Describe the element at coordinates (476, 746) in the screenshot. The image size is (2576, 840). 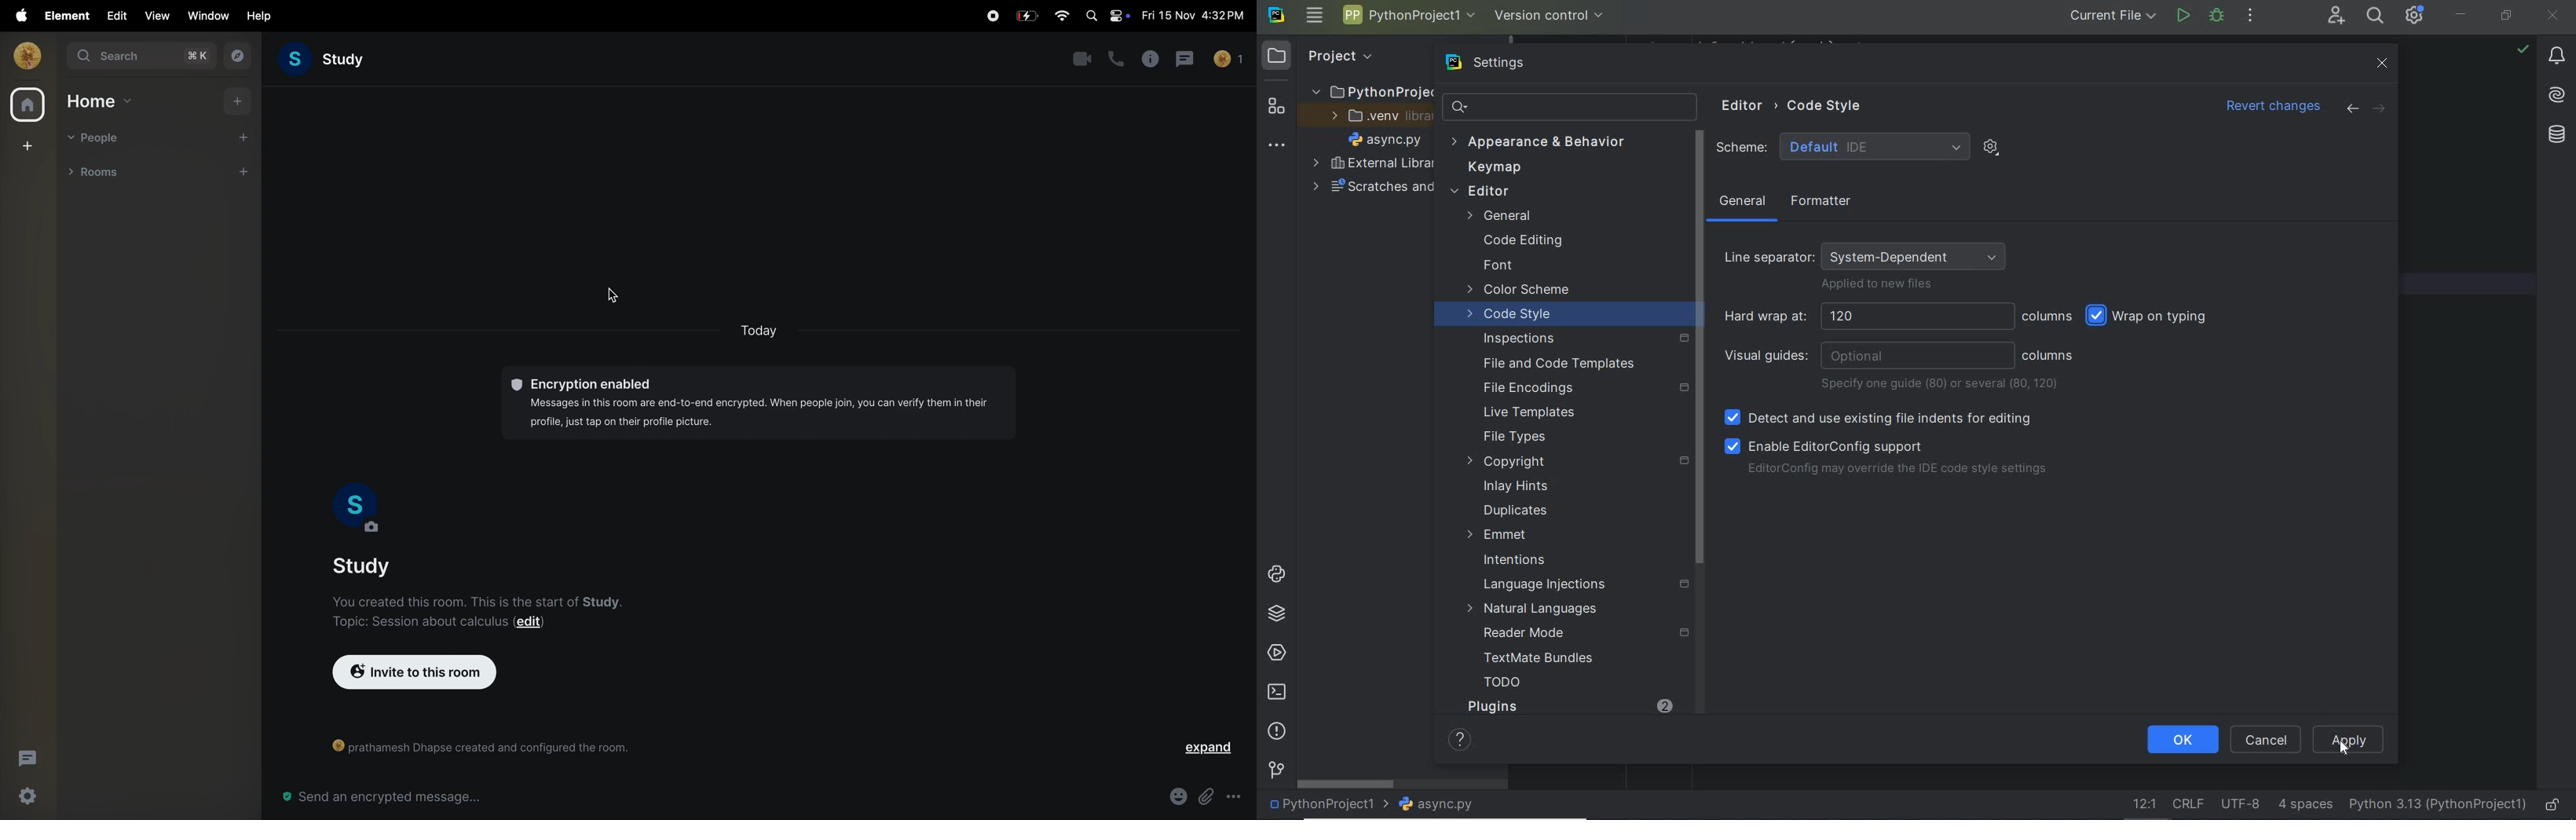
I see `user configuration` at that location.